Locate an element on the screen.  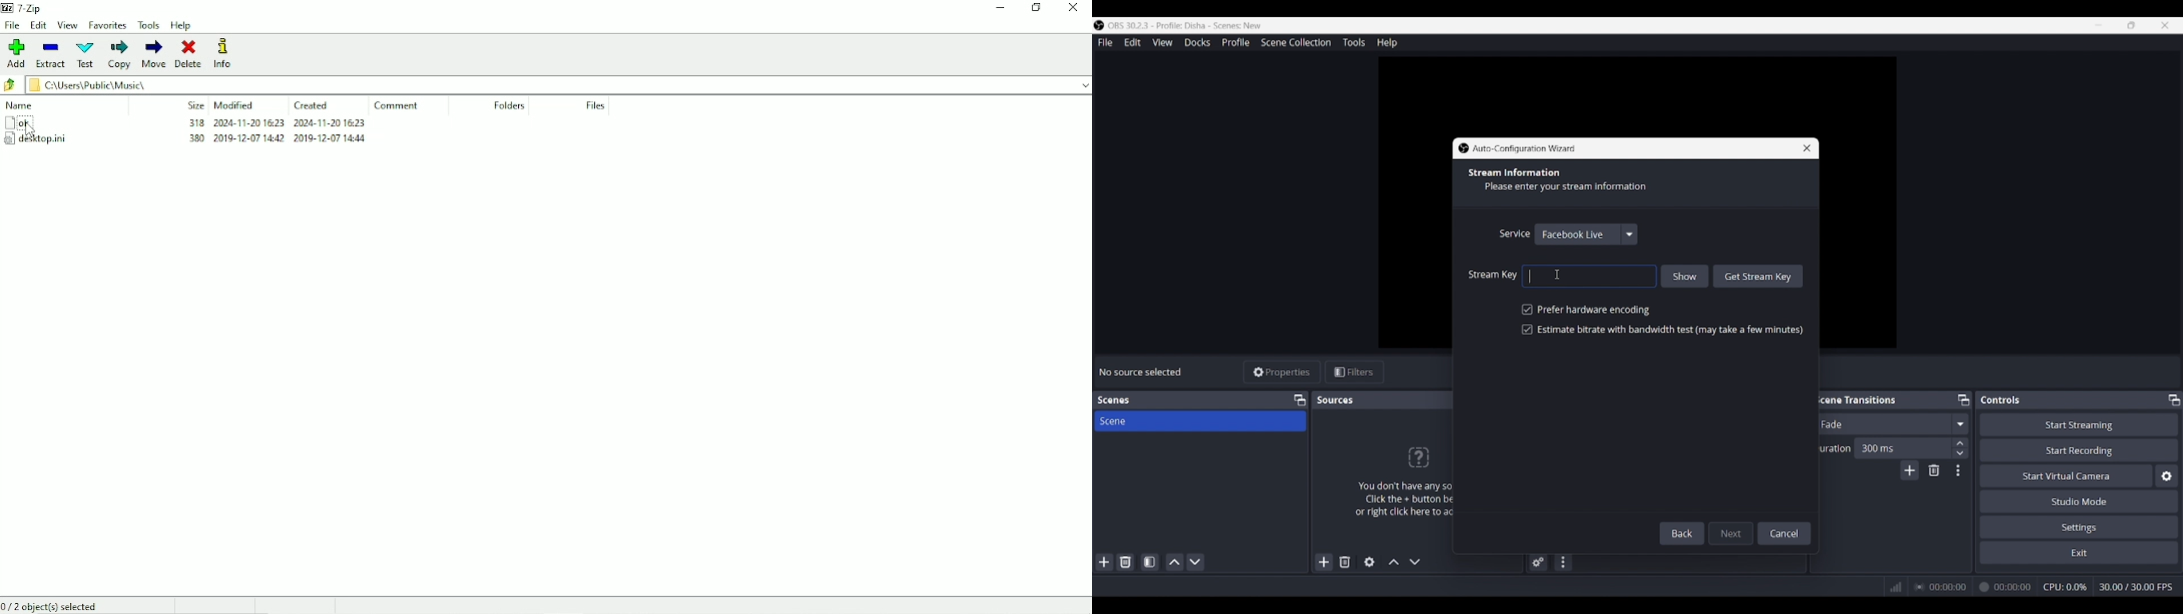
Fade options is located at coordinates (1960, 424).